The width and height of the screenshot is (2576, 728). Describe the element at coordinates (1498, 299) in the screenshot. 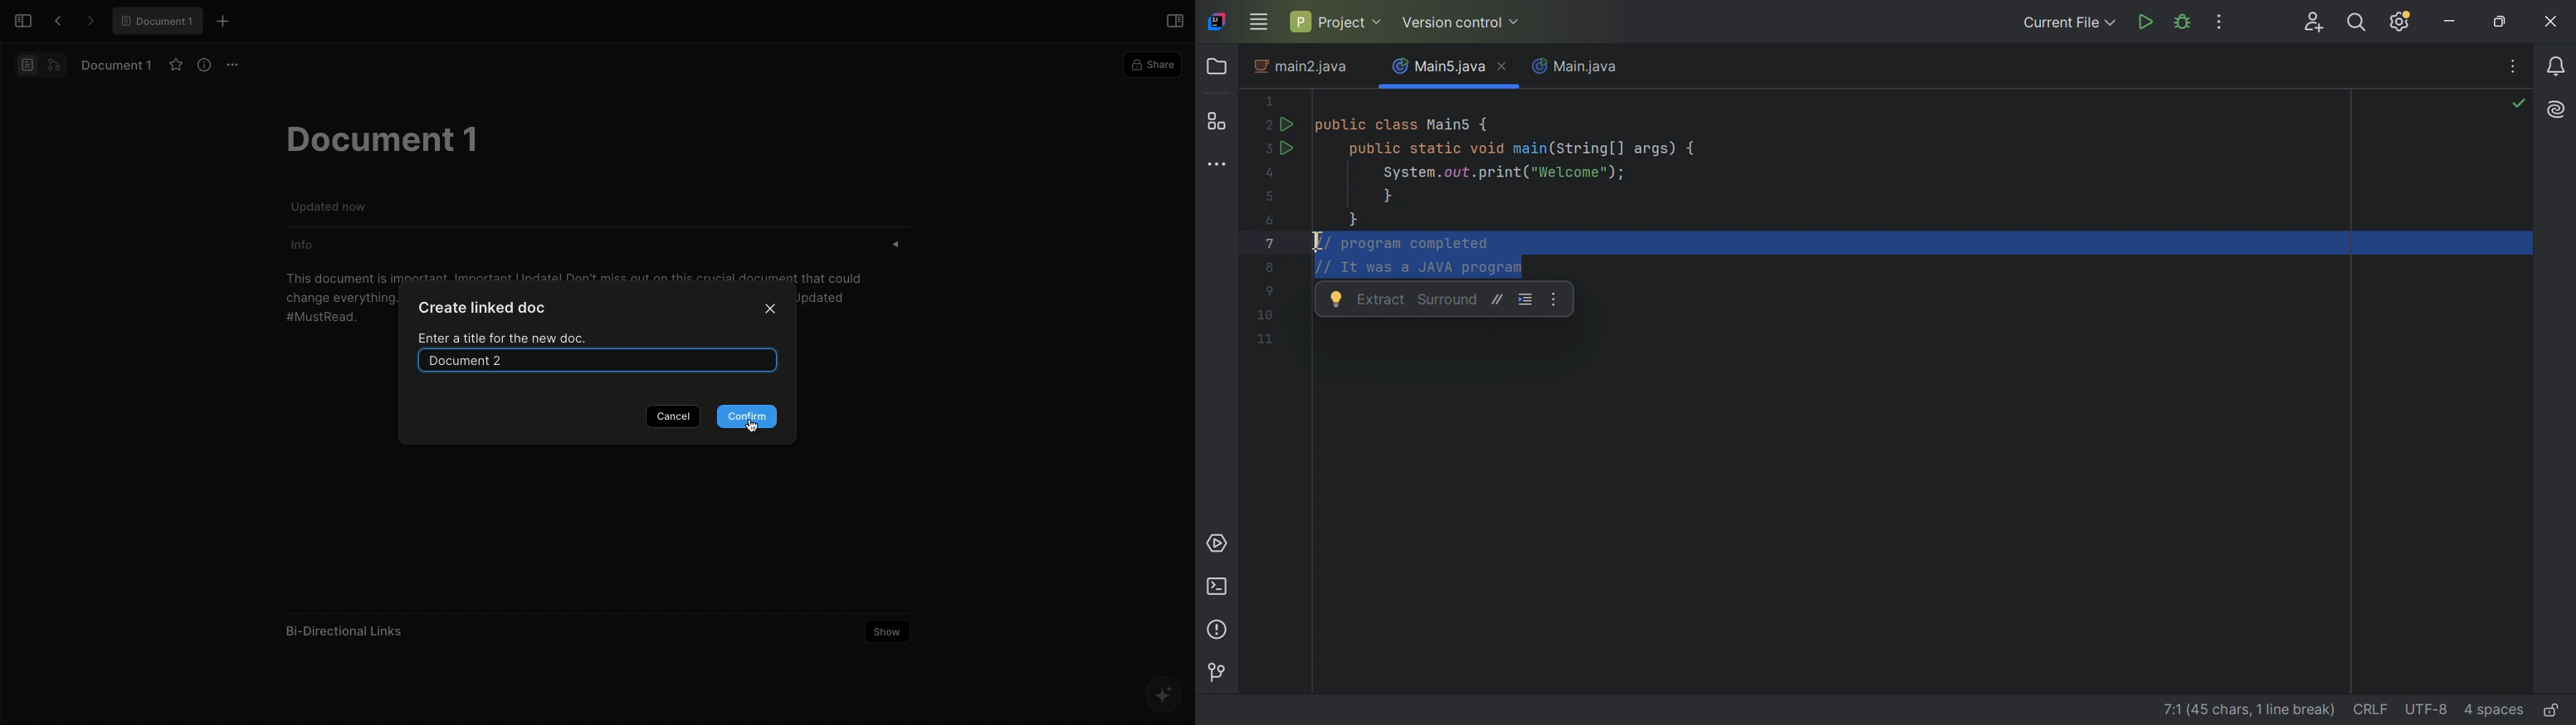

I see `// (comment)` at that location.